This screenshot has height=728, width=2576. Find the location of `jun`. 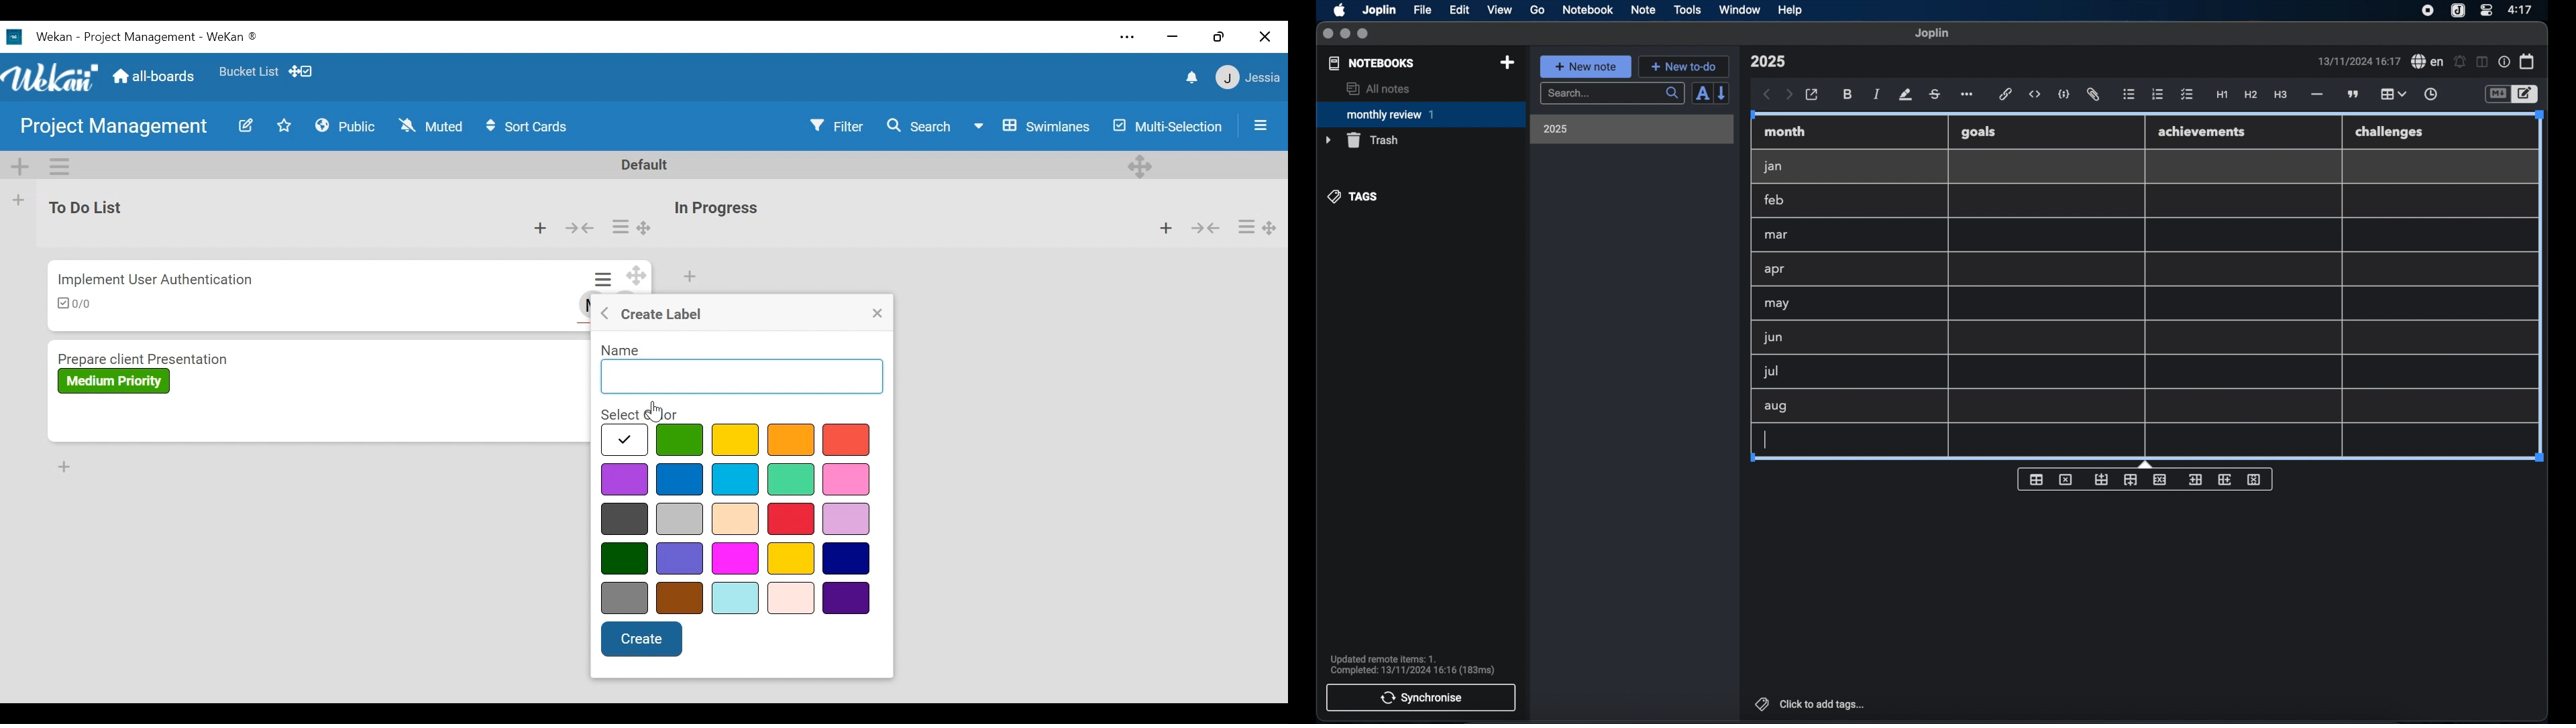

jun is located at coordinates (1772, 337).